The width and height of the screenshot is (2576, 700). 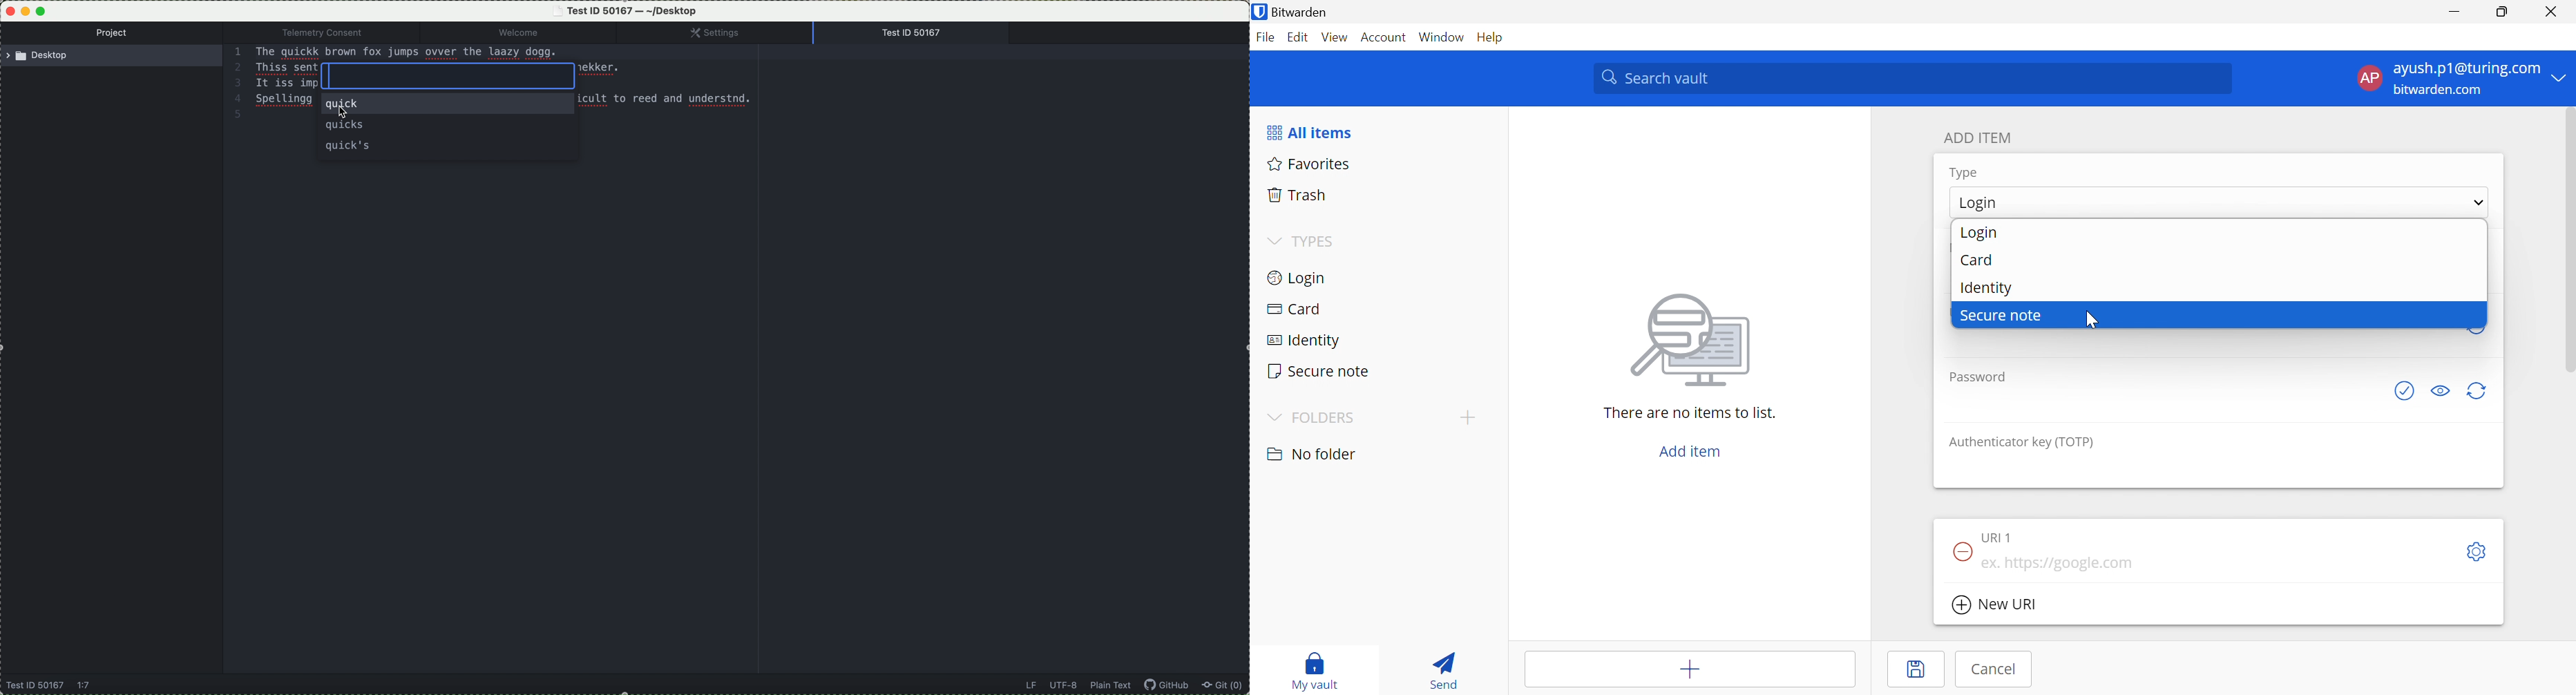 What do you see at coordinates (1690, 340) in the screenshot?
I see `image` at bounding box center [1690, 340].